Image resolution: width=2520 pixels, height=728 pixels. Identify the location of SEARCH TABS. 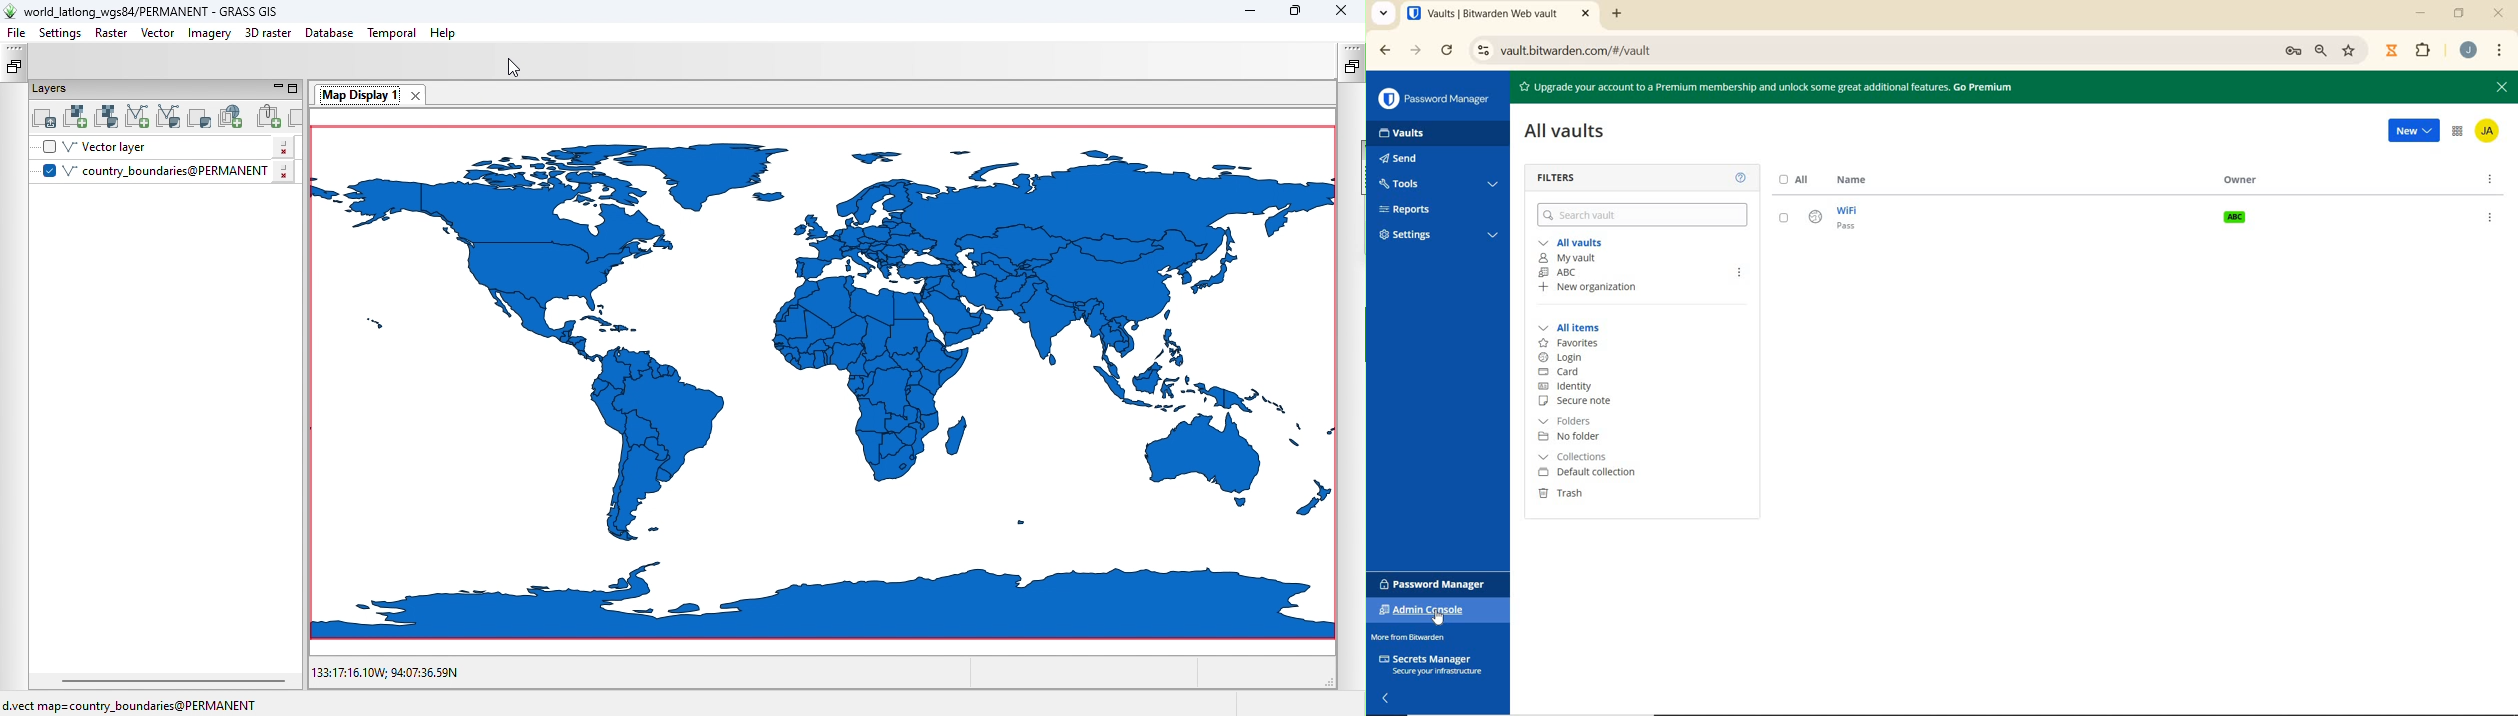
(1385, 14).